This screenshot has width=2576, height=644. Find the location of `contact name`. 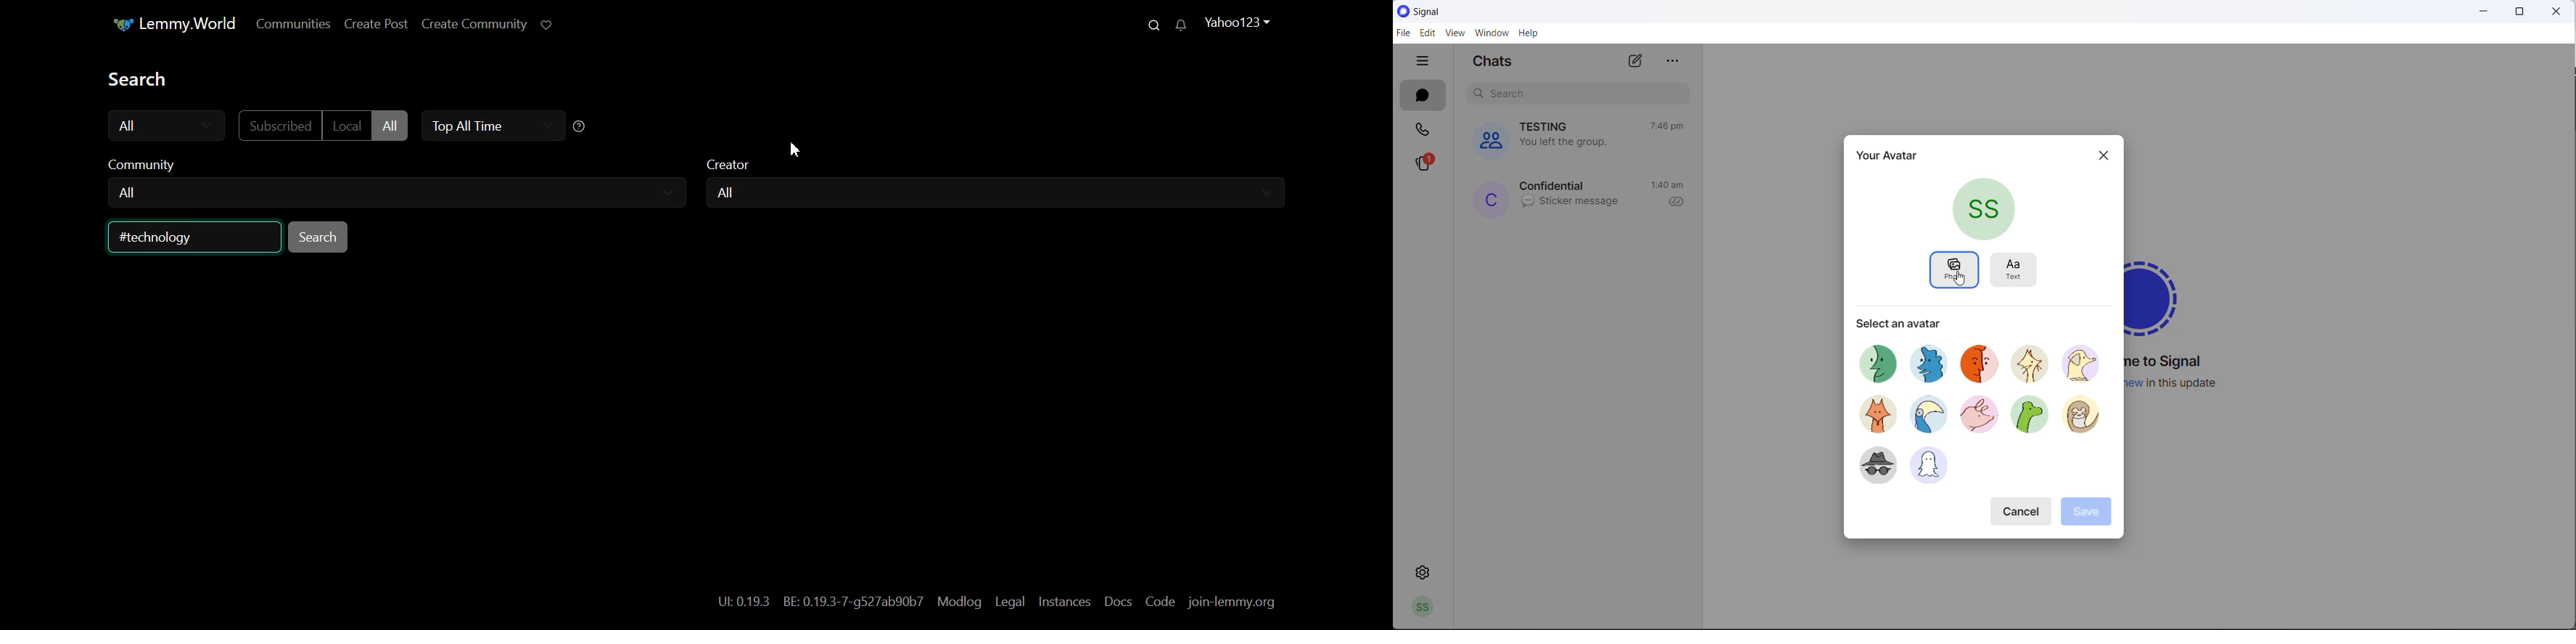

contact name is located at coordinates (1555, 184).